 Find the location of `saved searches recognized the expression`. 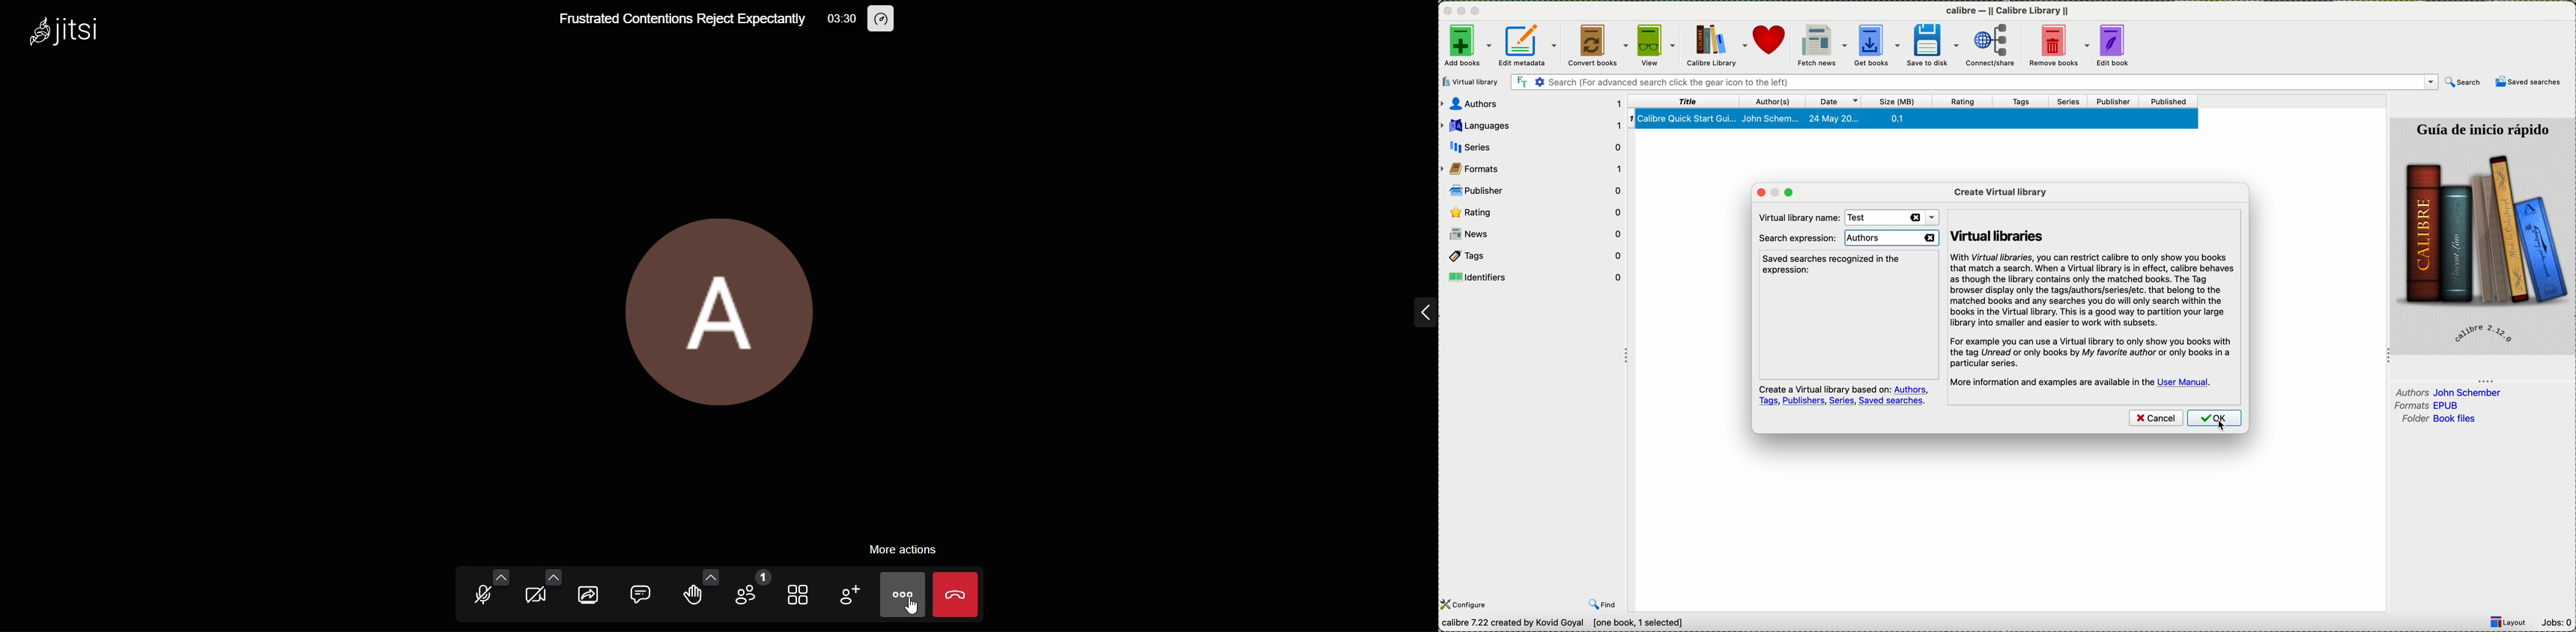

saved searches recognized the expression is located at coordinates (1834, 264).